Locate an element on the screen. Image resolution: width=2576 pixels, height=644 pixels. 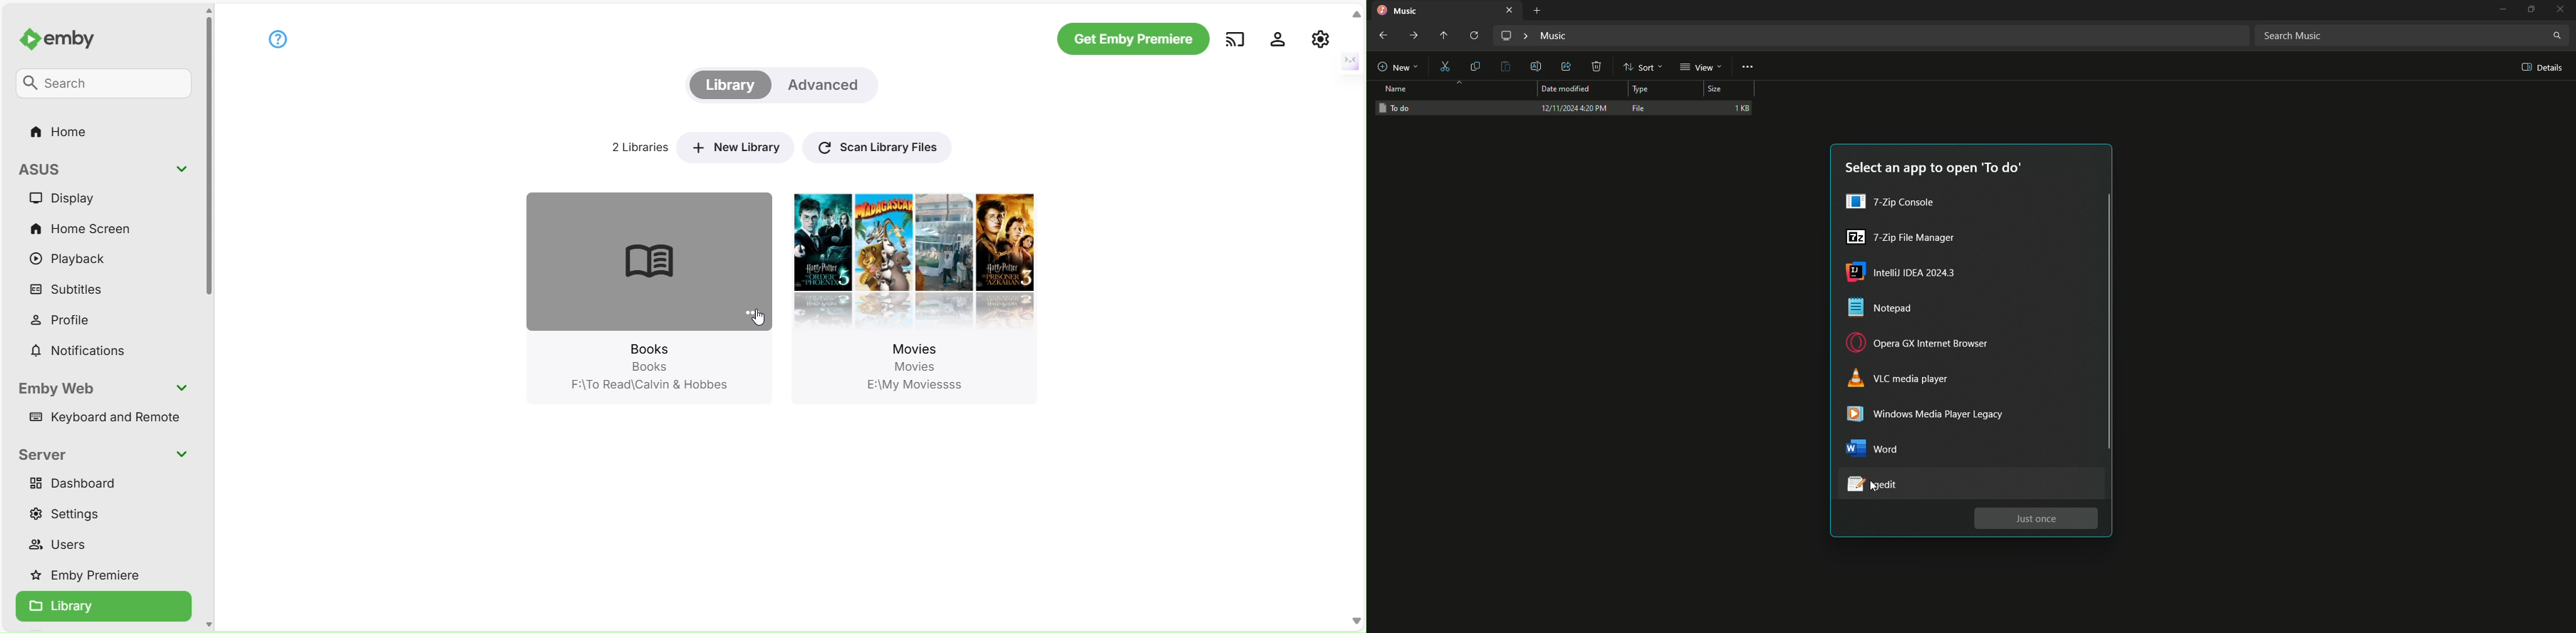
Collapse Section is located at coordinates (182, 170).